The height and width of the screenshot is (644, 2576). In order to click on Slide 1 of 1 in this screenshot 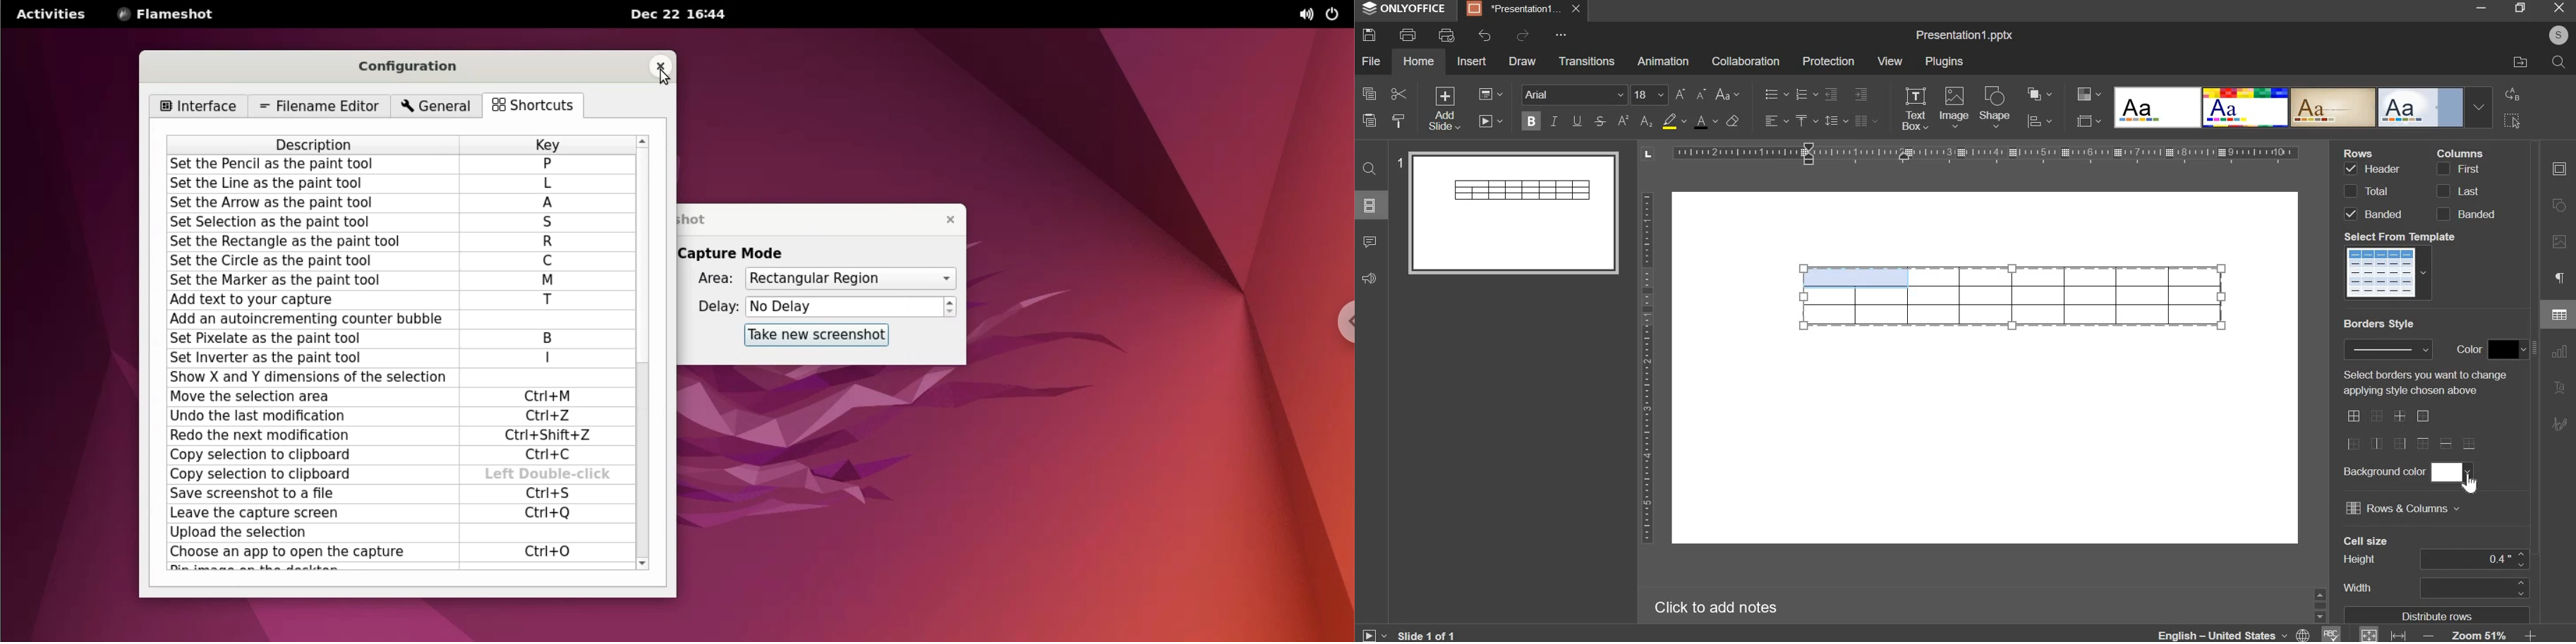, I will do `click(1408, 635)`.